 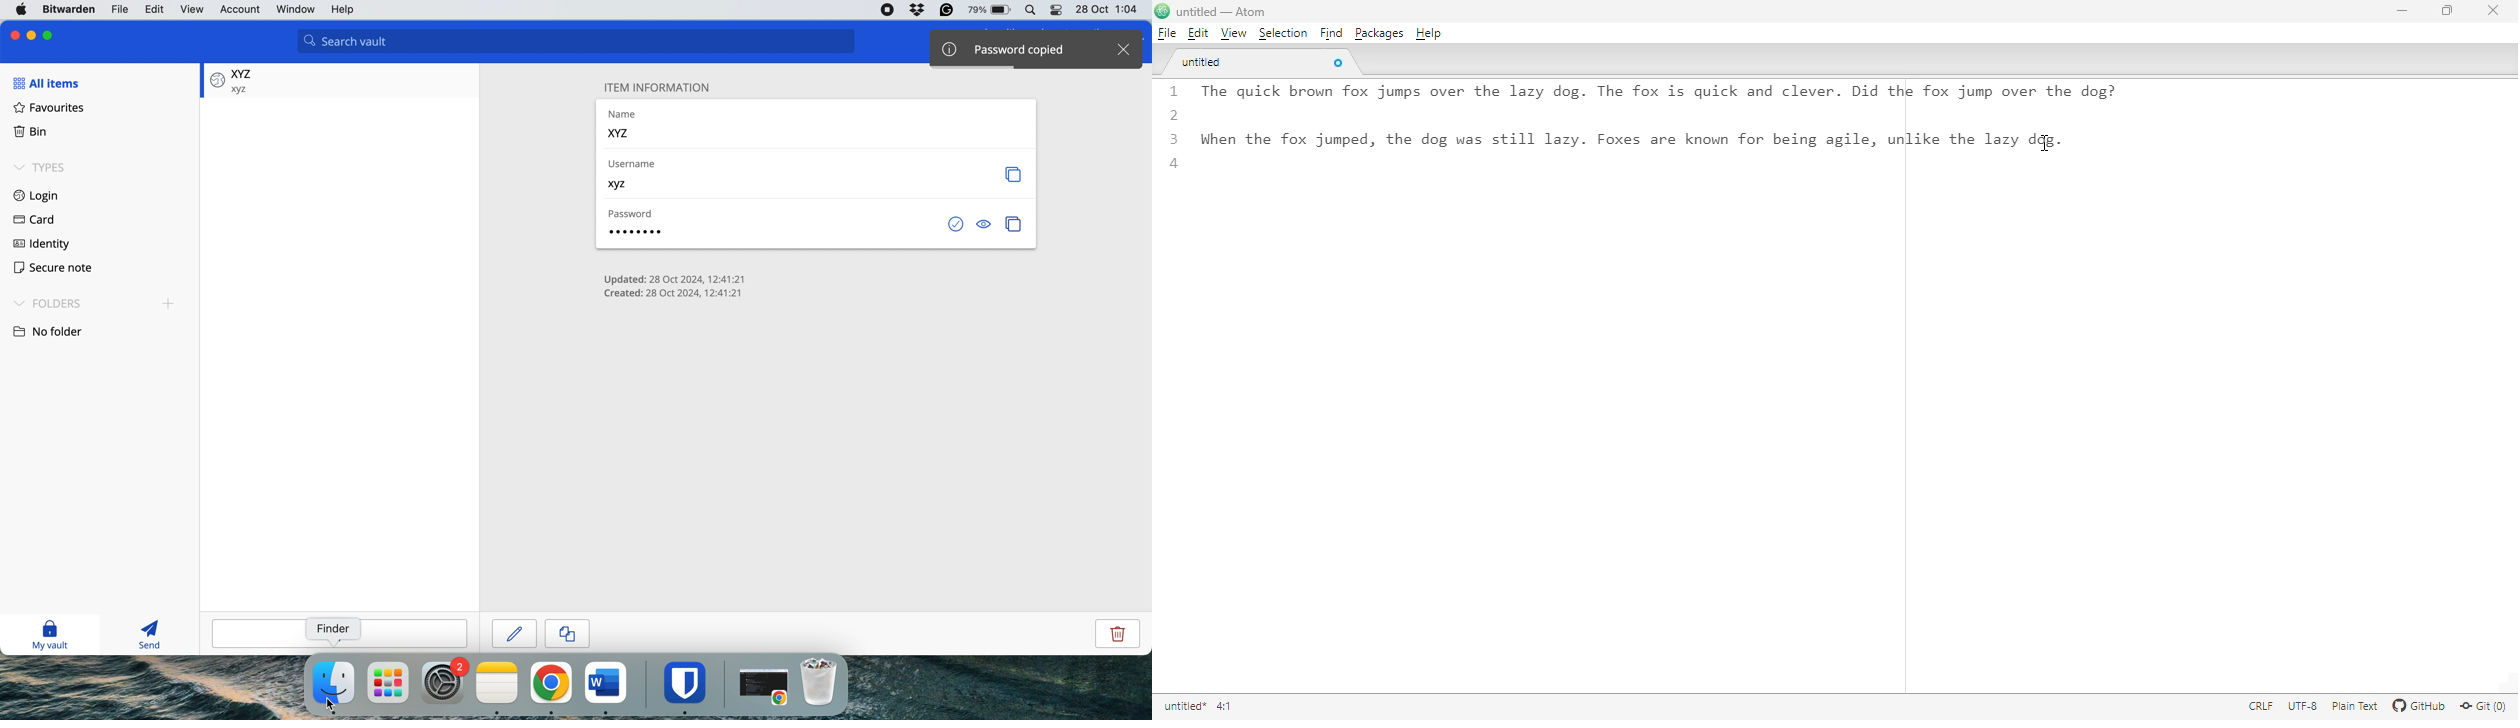 What do you see at coordinates (516, 632) in the screenshot?
I see `edit` at bounding box center [516, 632].